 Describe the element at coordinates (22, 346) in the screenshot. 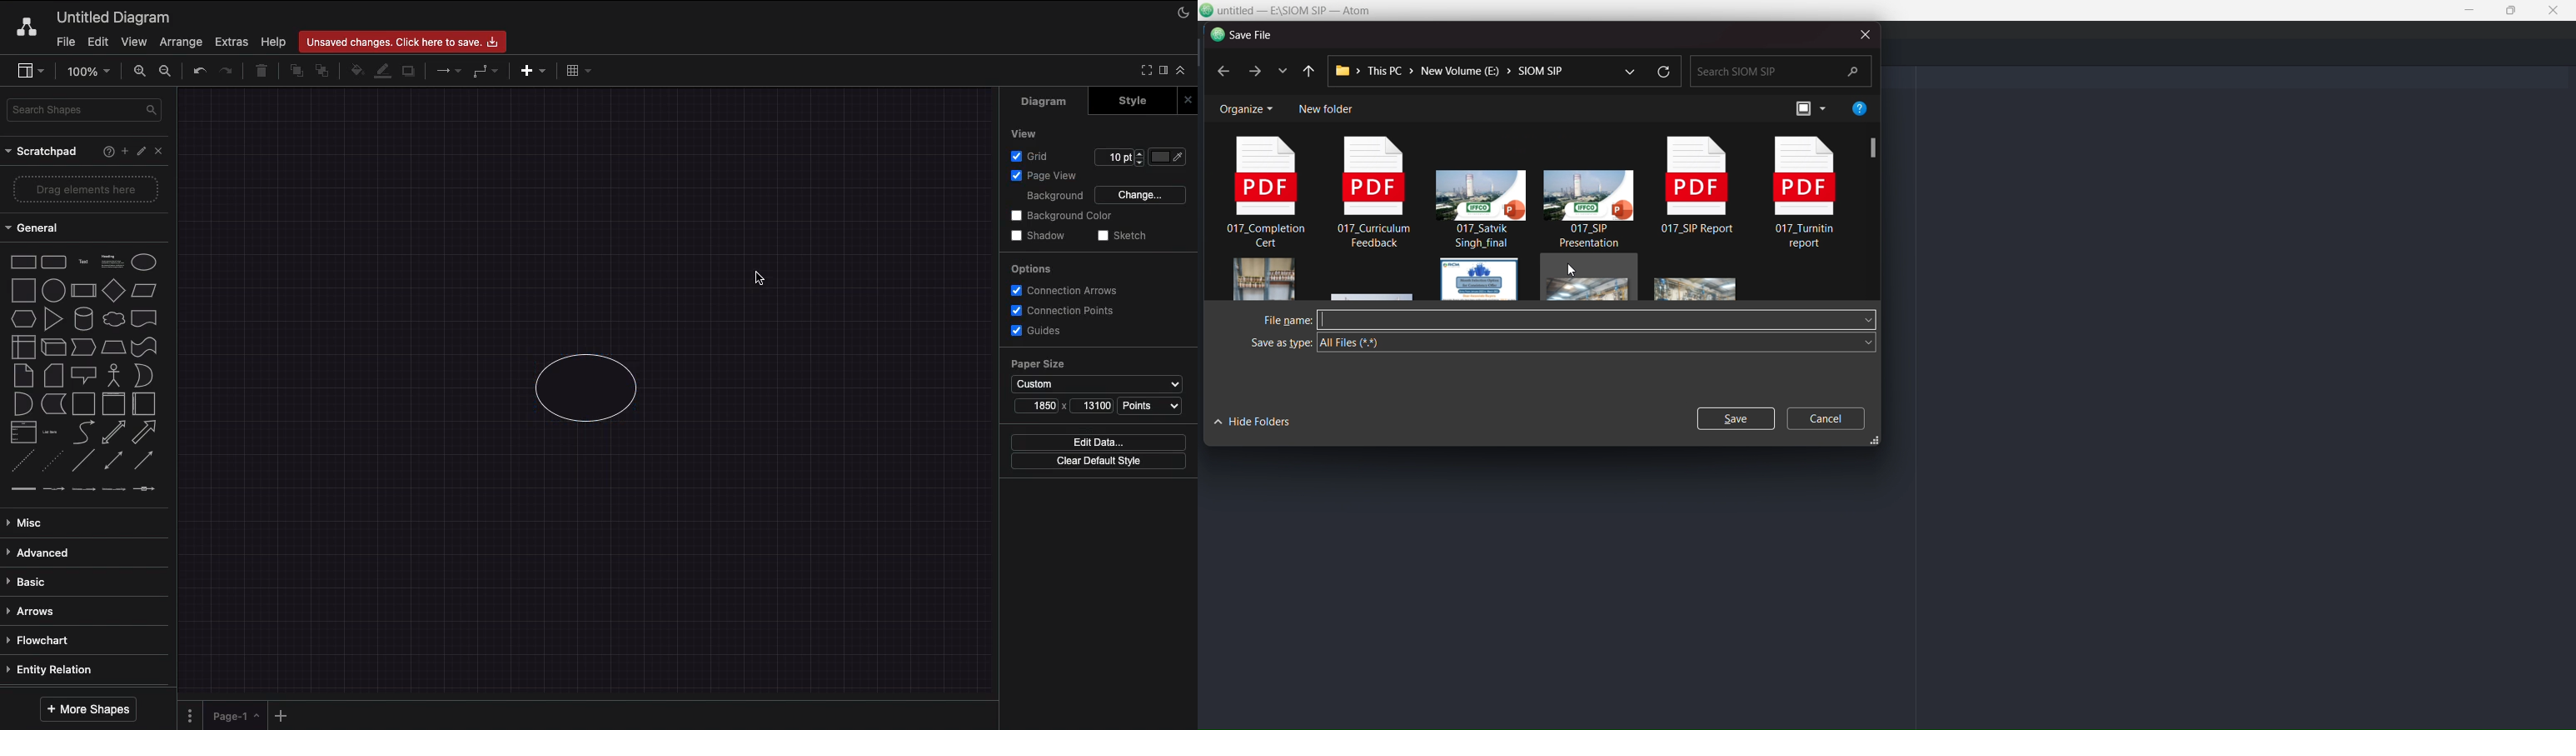

I see `Internal storage` at that location.